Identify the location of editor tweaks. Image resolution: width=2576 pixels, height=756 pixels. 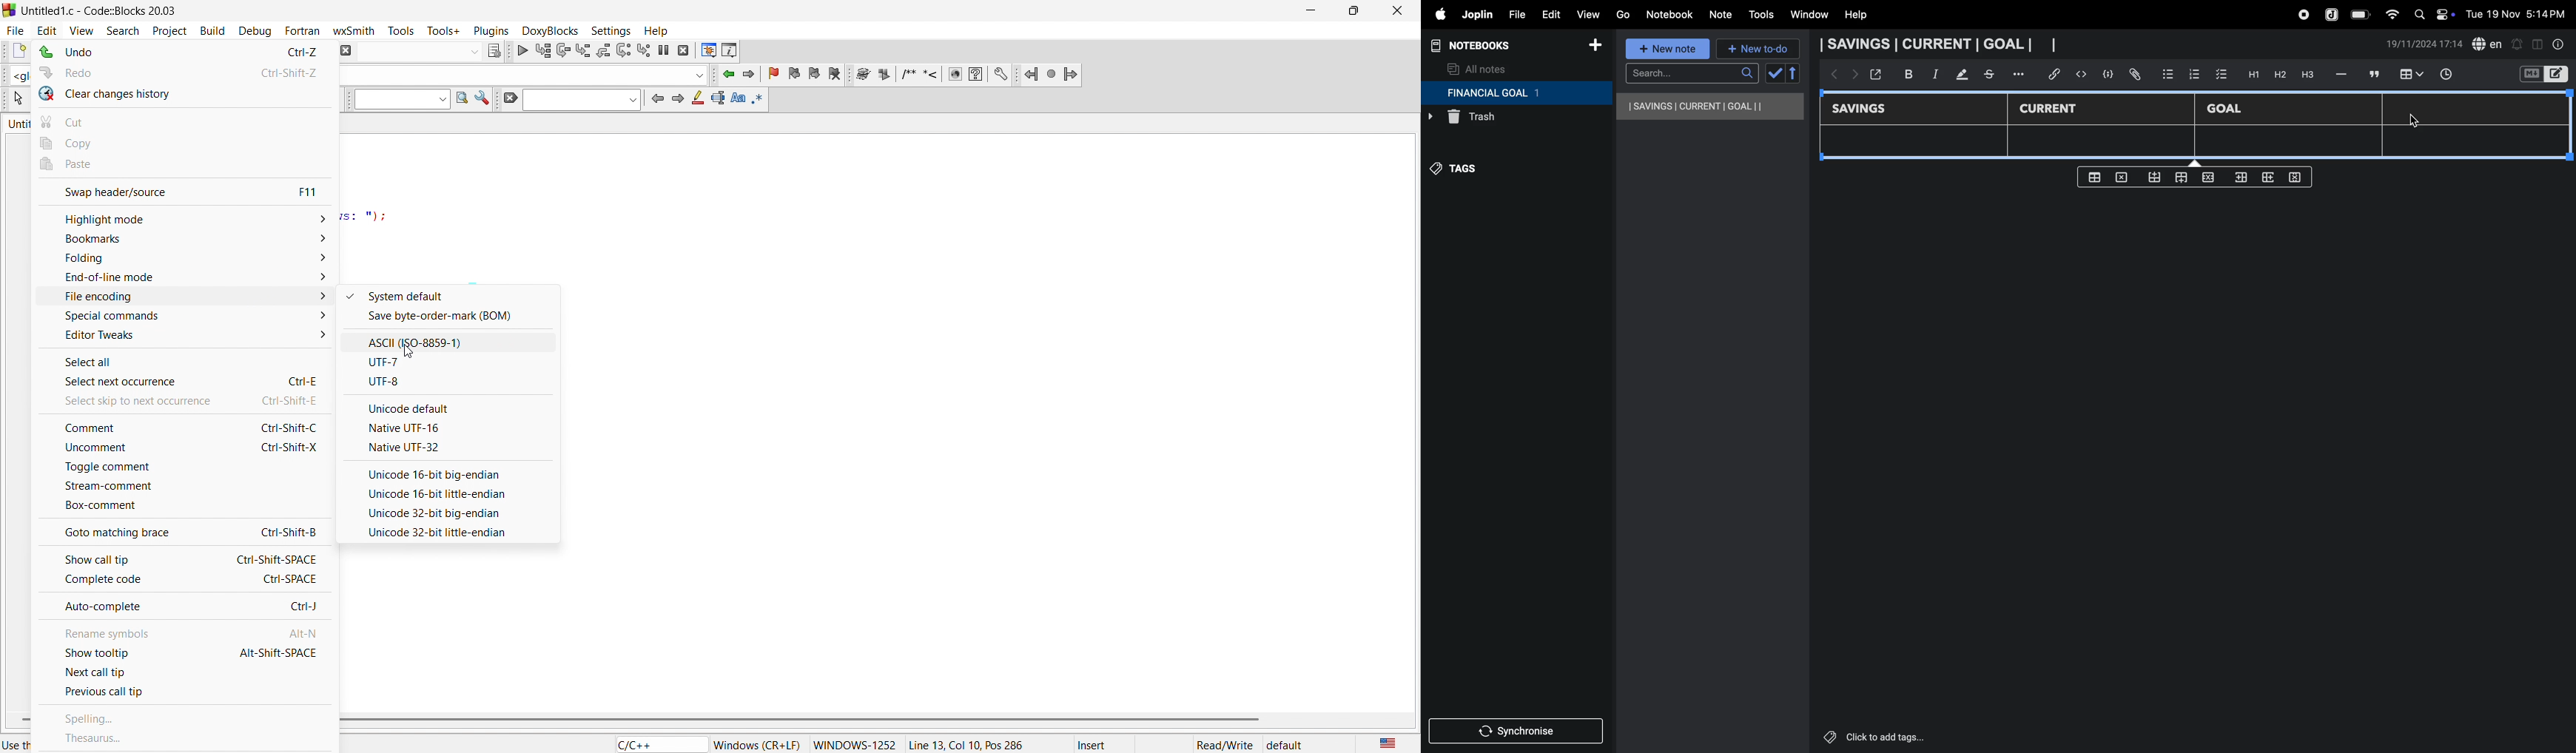
(182, 339).